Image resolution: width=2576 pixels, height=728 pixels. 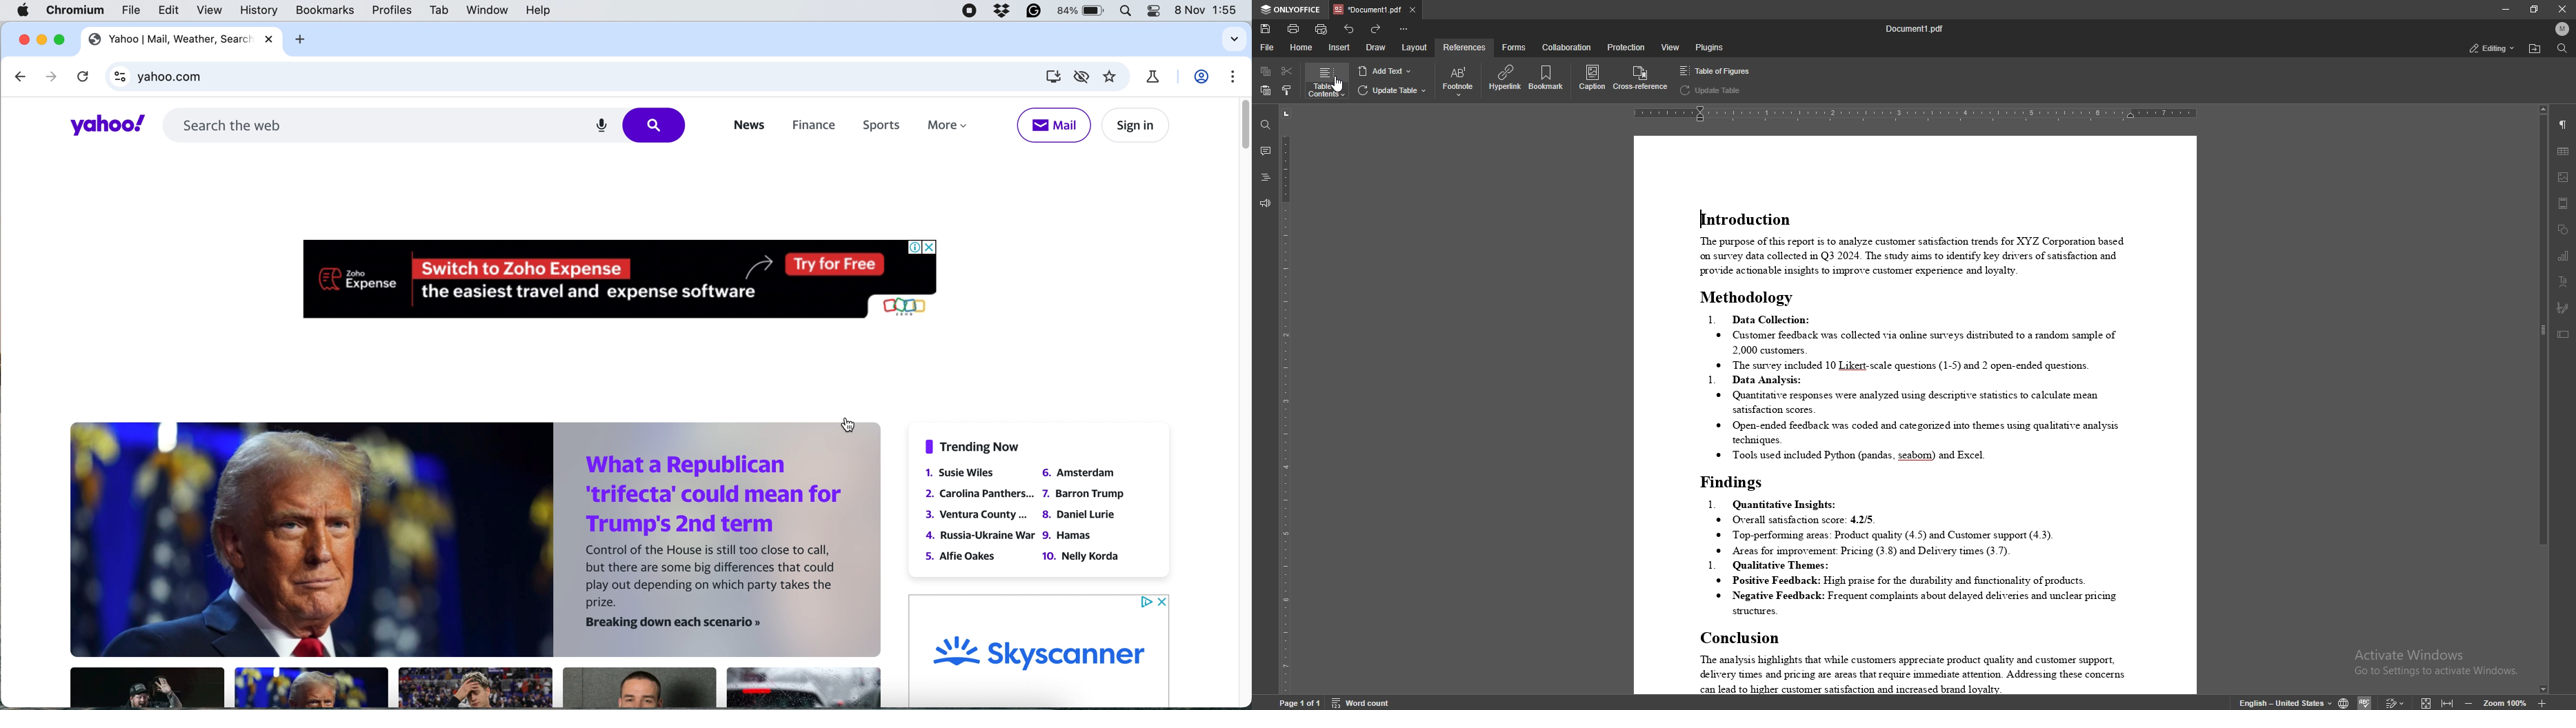 What do you see at coordinates (976, 446) in the screenshot?
I see `trending news` at bounding box center [976, 446].